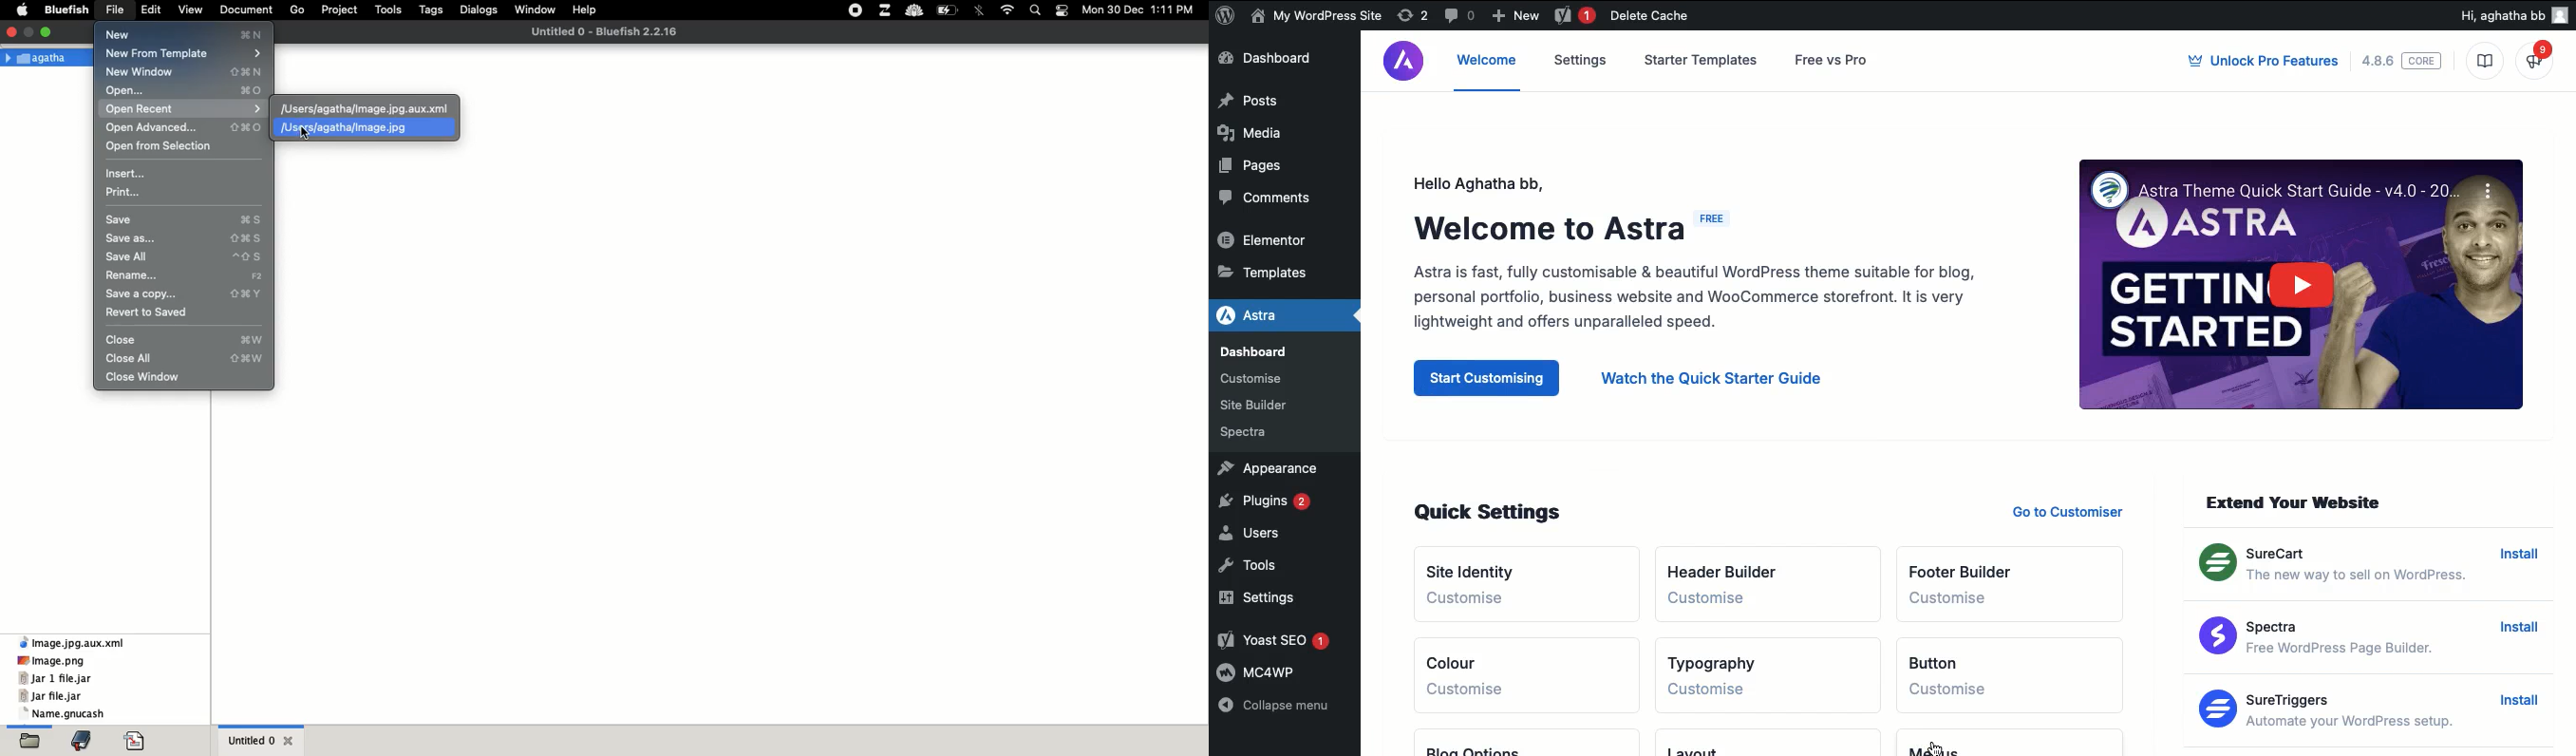  I want to click on Hello Aghatha bb,, so click(1472, 180).